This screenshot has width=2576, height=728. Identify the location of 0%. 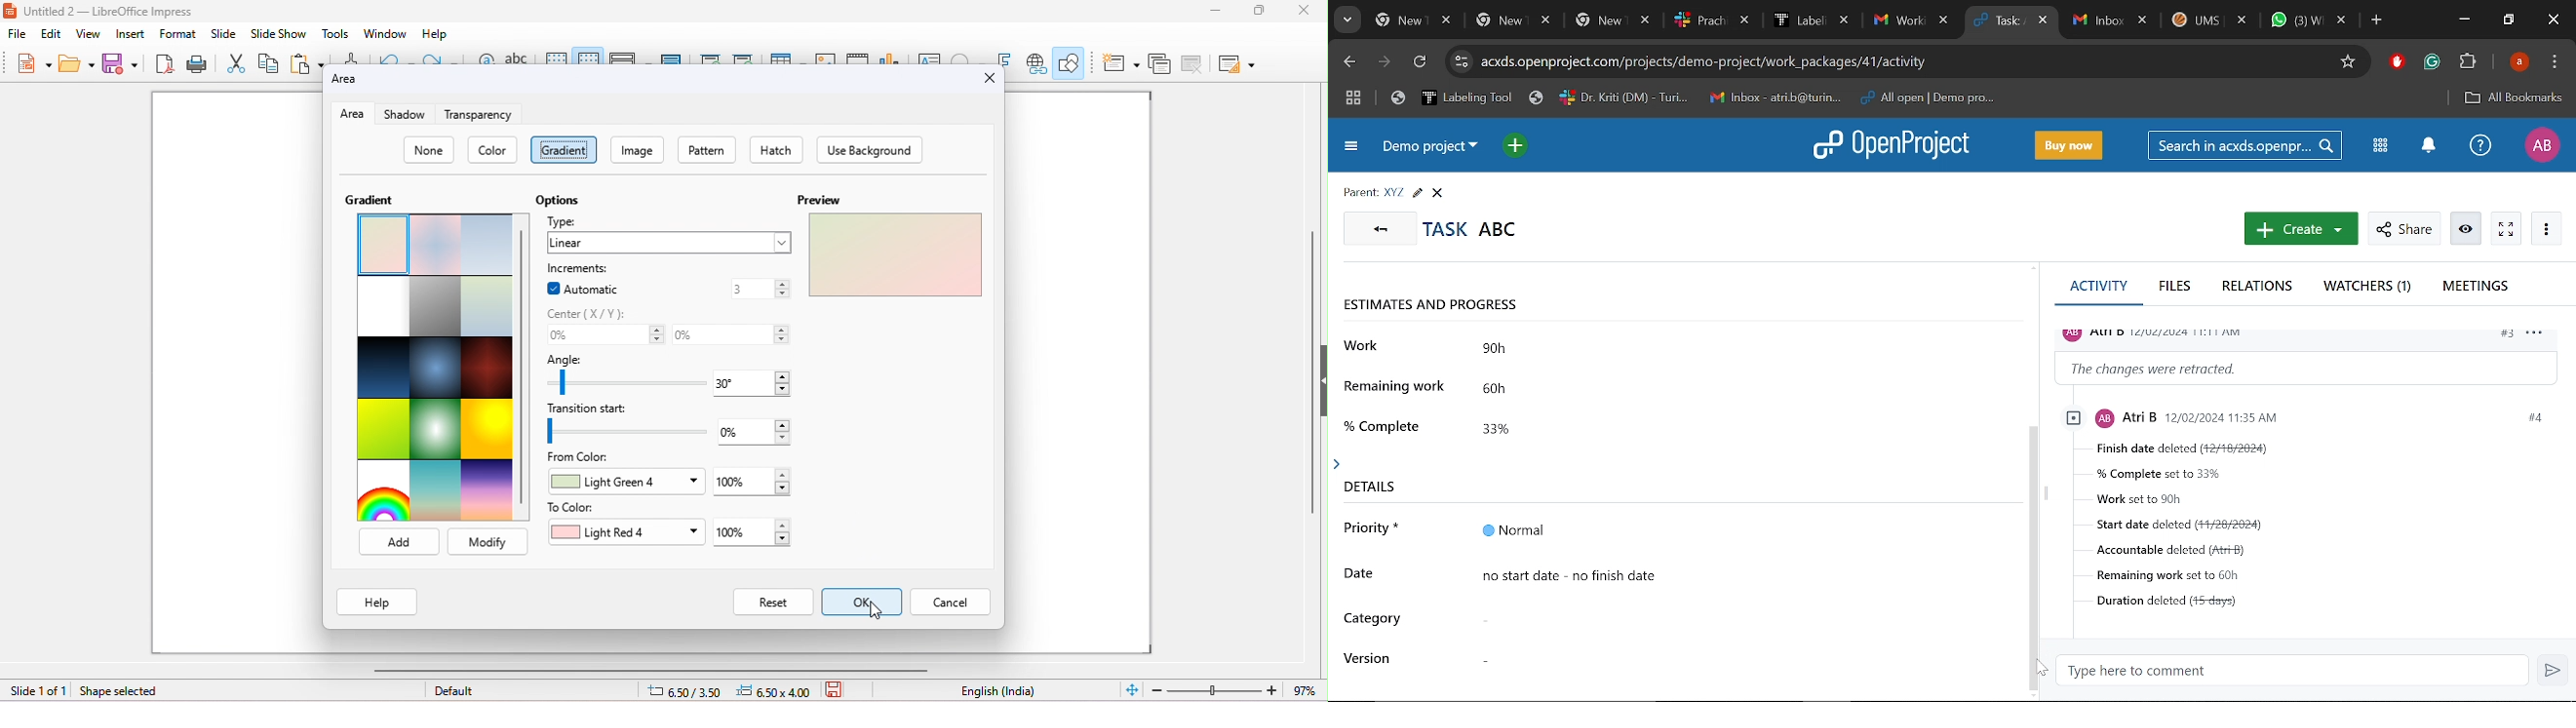
(729, 334).